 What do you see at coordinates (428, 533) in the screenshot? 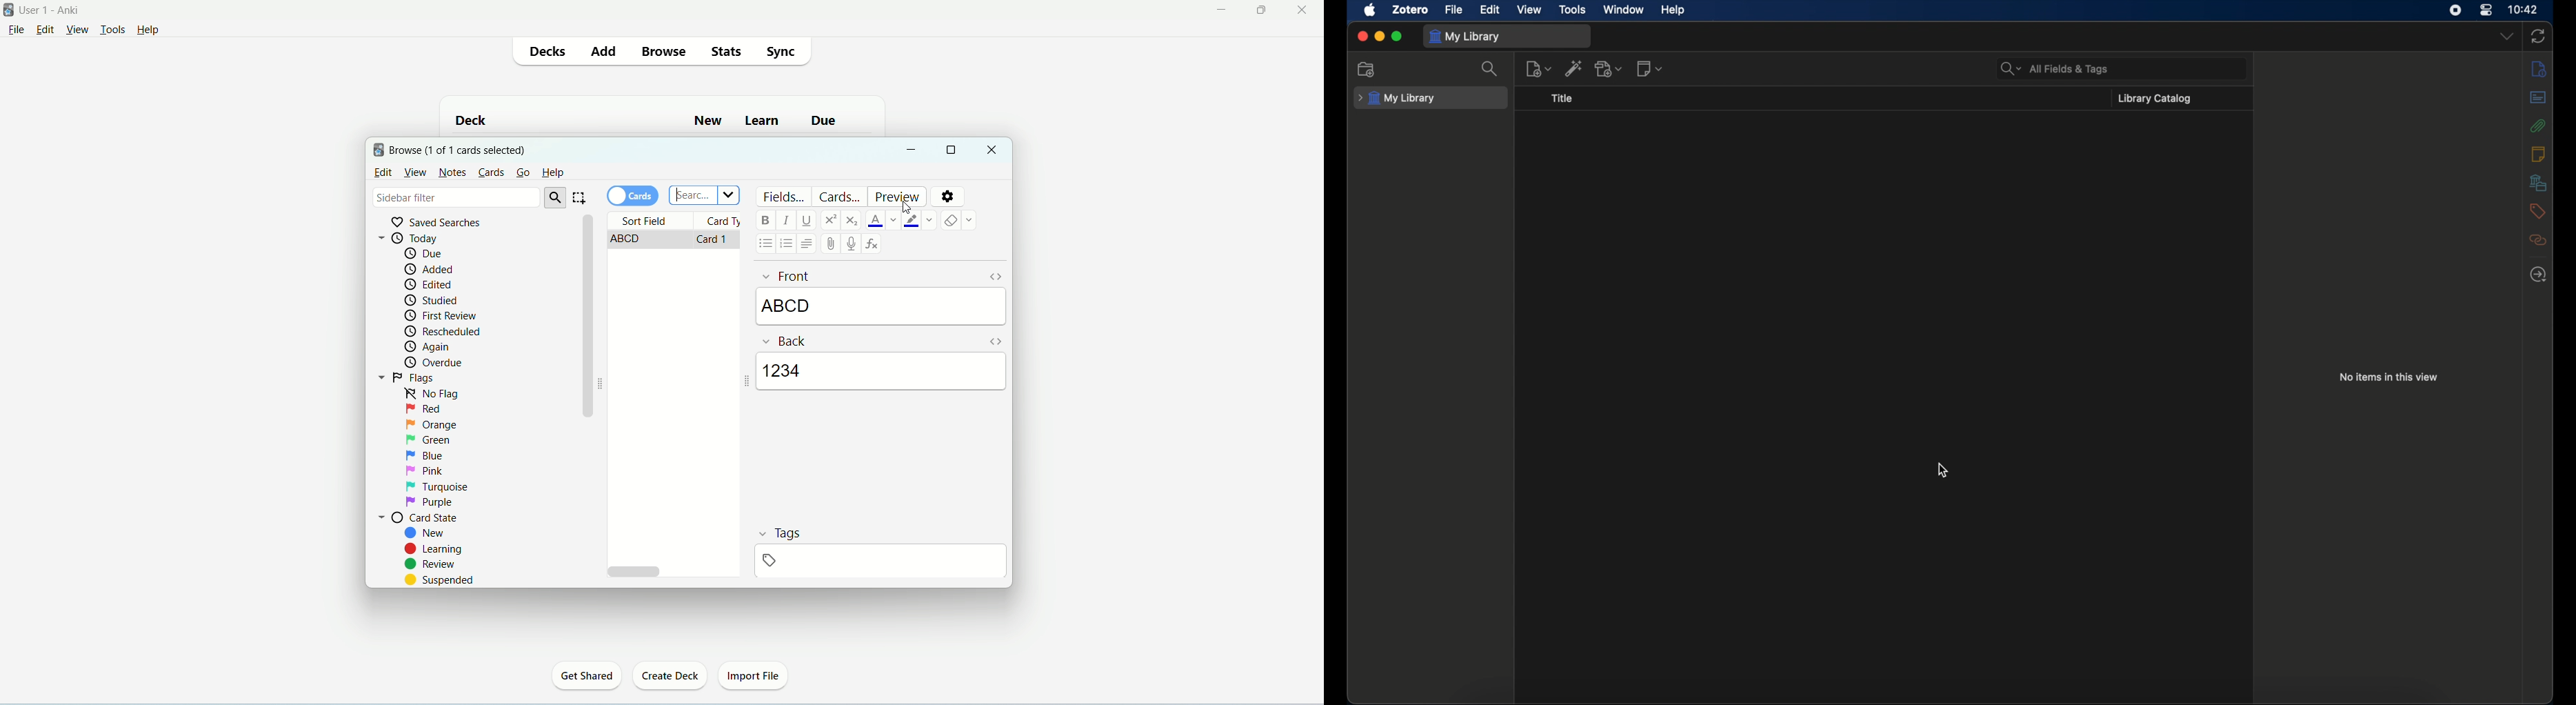
I see `new` at bounding box center [428, 533].